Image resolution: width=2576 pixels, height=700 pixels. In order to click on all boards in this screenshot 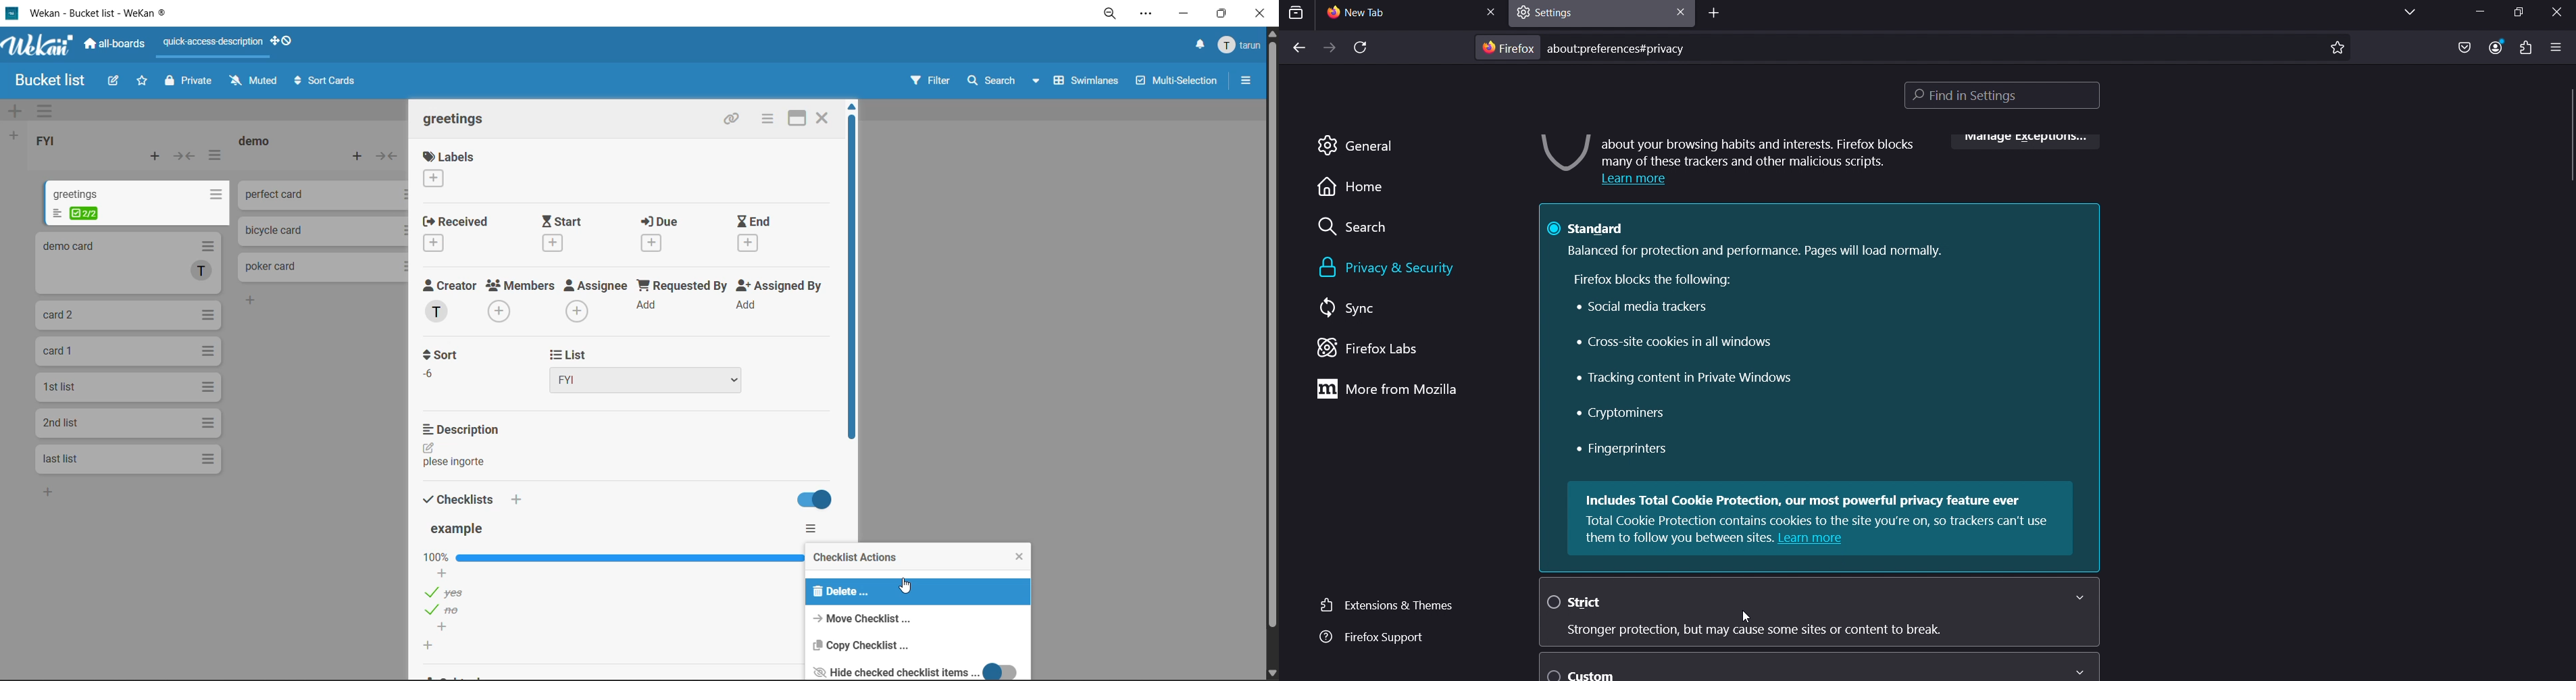, I will do `click(120, 47)`.